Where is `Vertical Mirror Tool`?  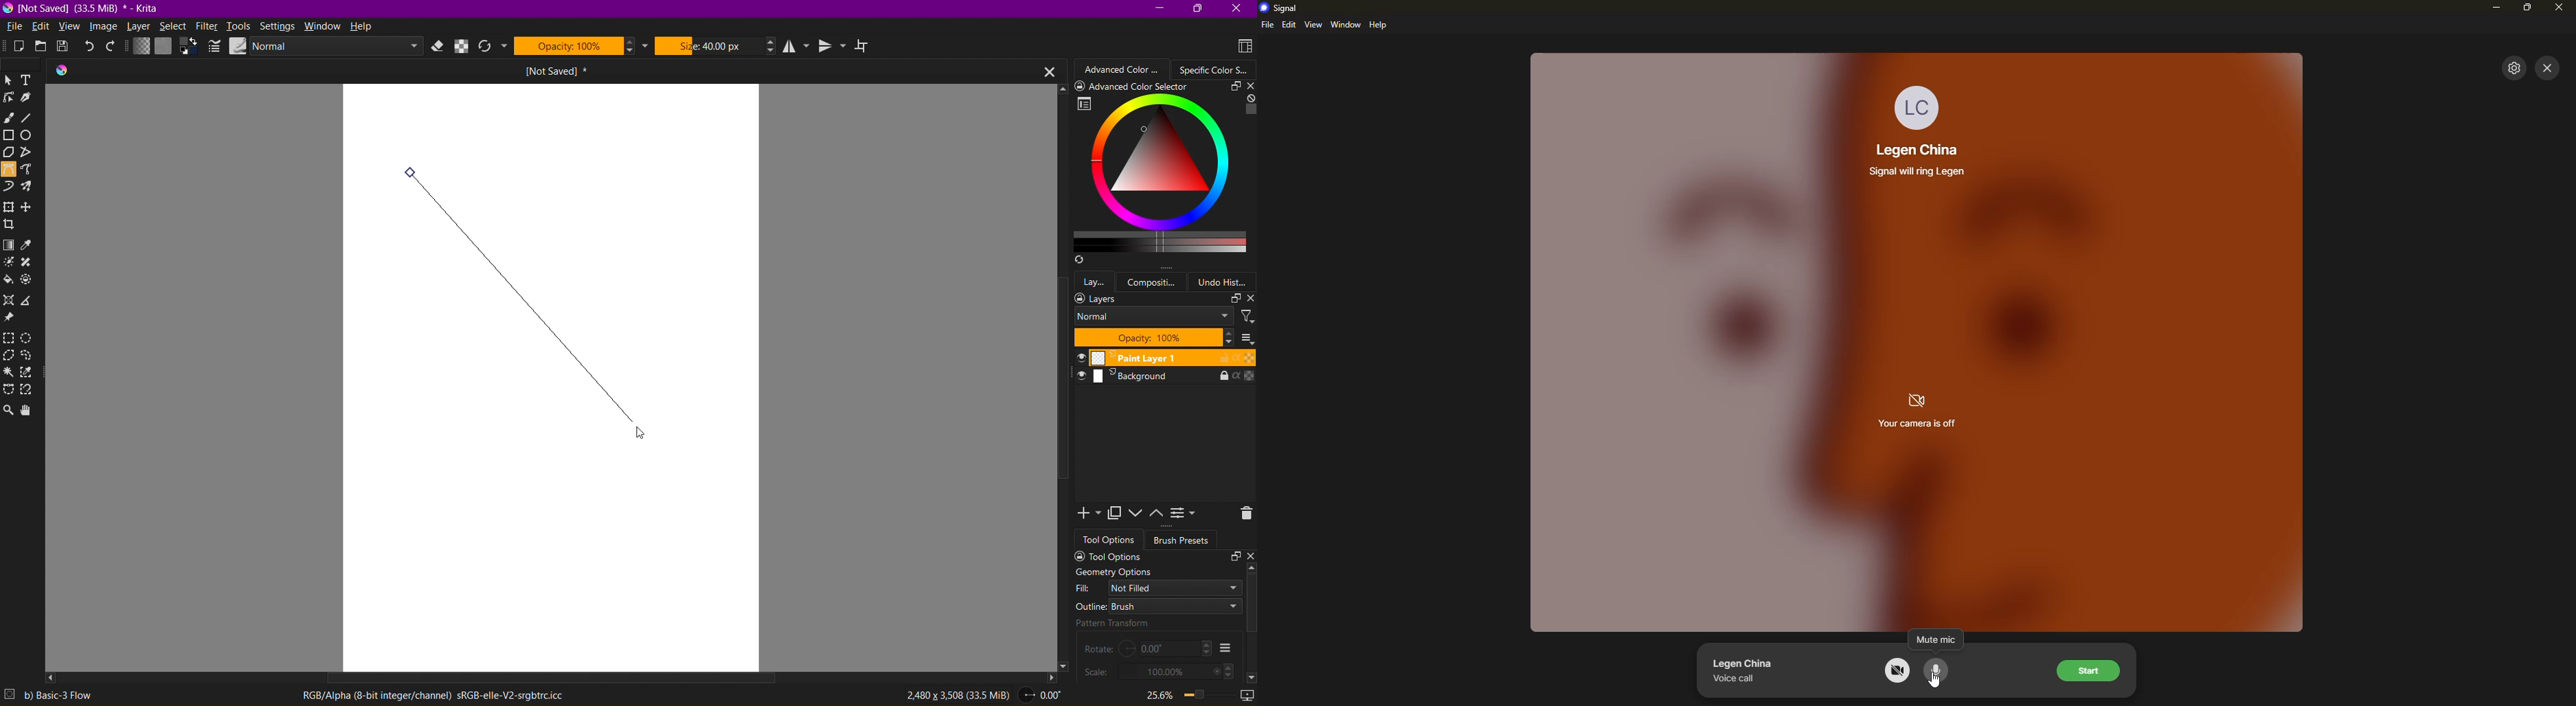 Vertical Mirror Tool is located at coordinates (834, 46).